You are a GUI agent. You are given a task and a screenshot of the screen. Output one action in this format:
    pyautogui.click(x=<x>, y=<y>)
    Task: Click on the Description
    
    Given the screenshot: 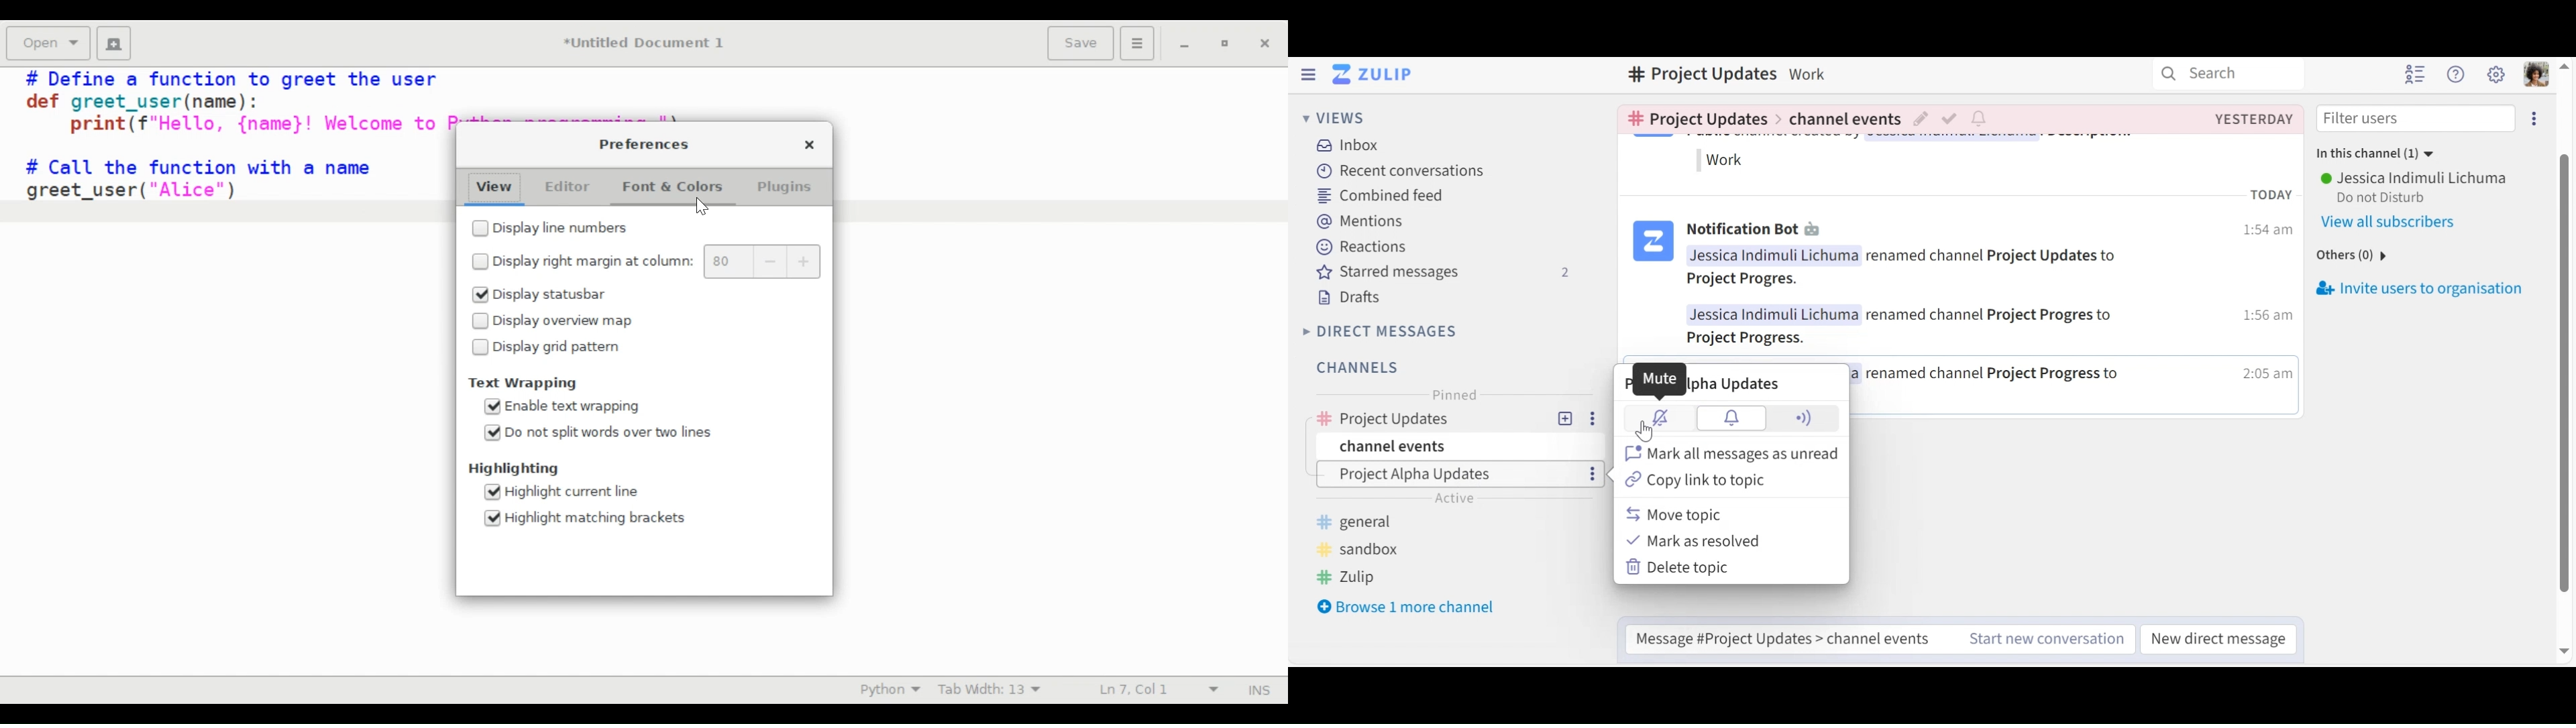 What is the action you would take?
    pyautogui.click(x=1809, y=72)
    